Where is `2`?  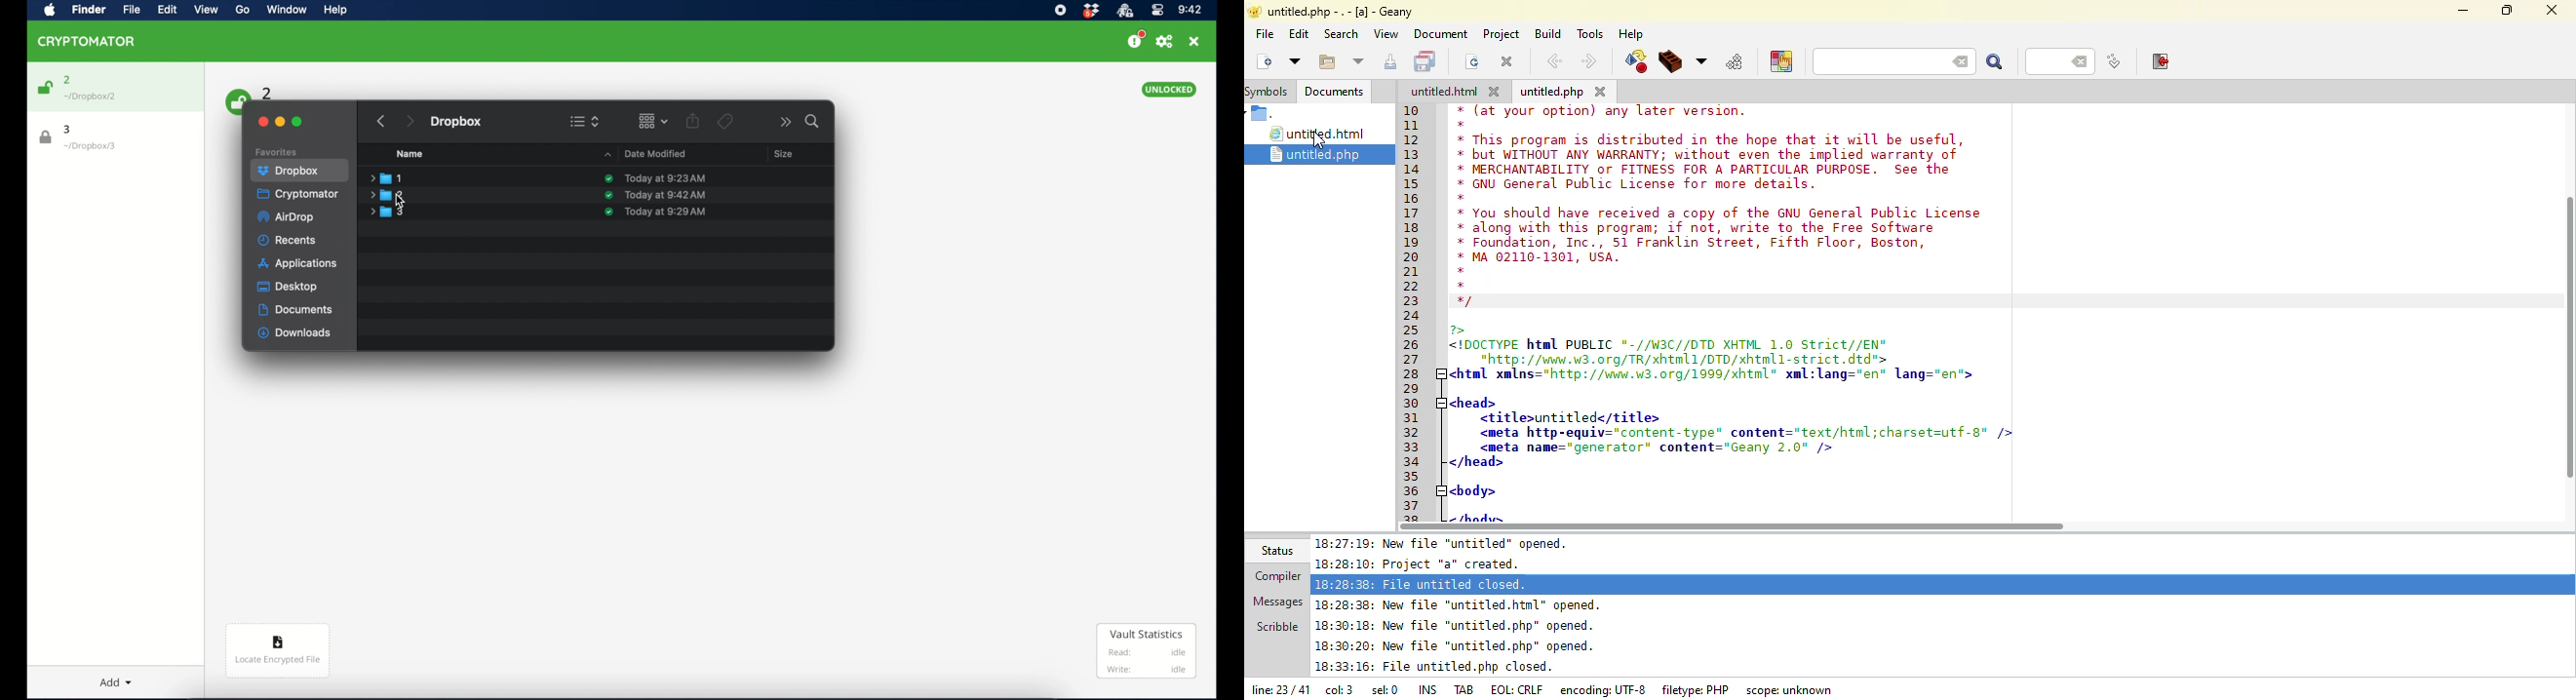
2 is located at coordinates (268, 92).